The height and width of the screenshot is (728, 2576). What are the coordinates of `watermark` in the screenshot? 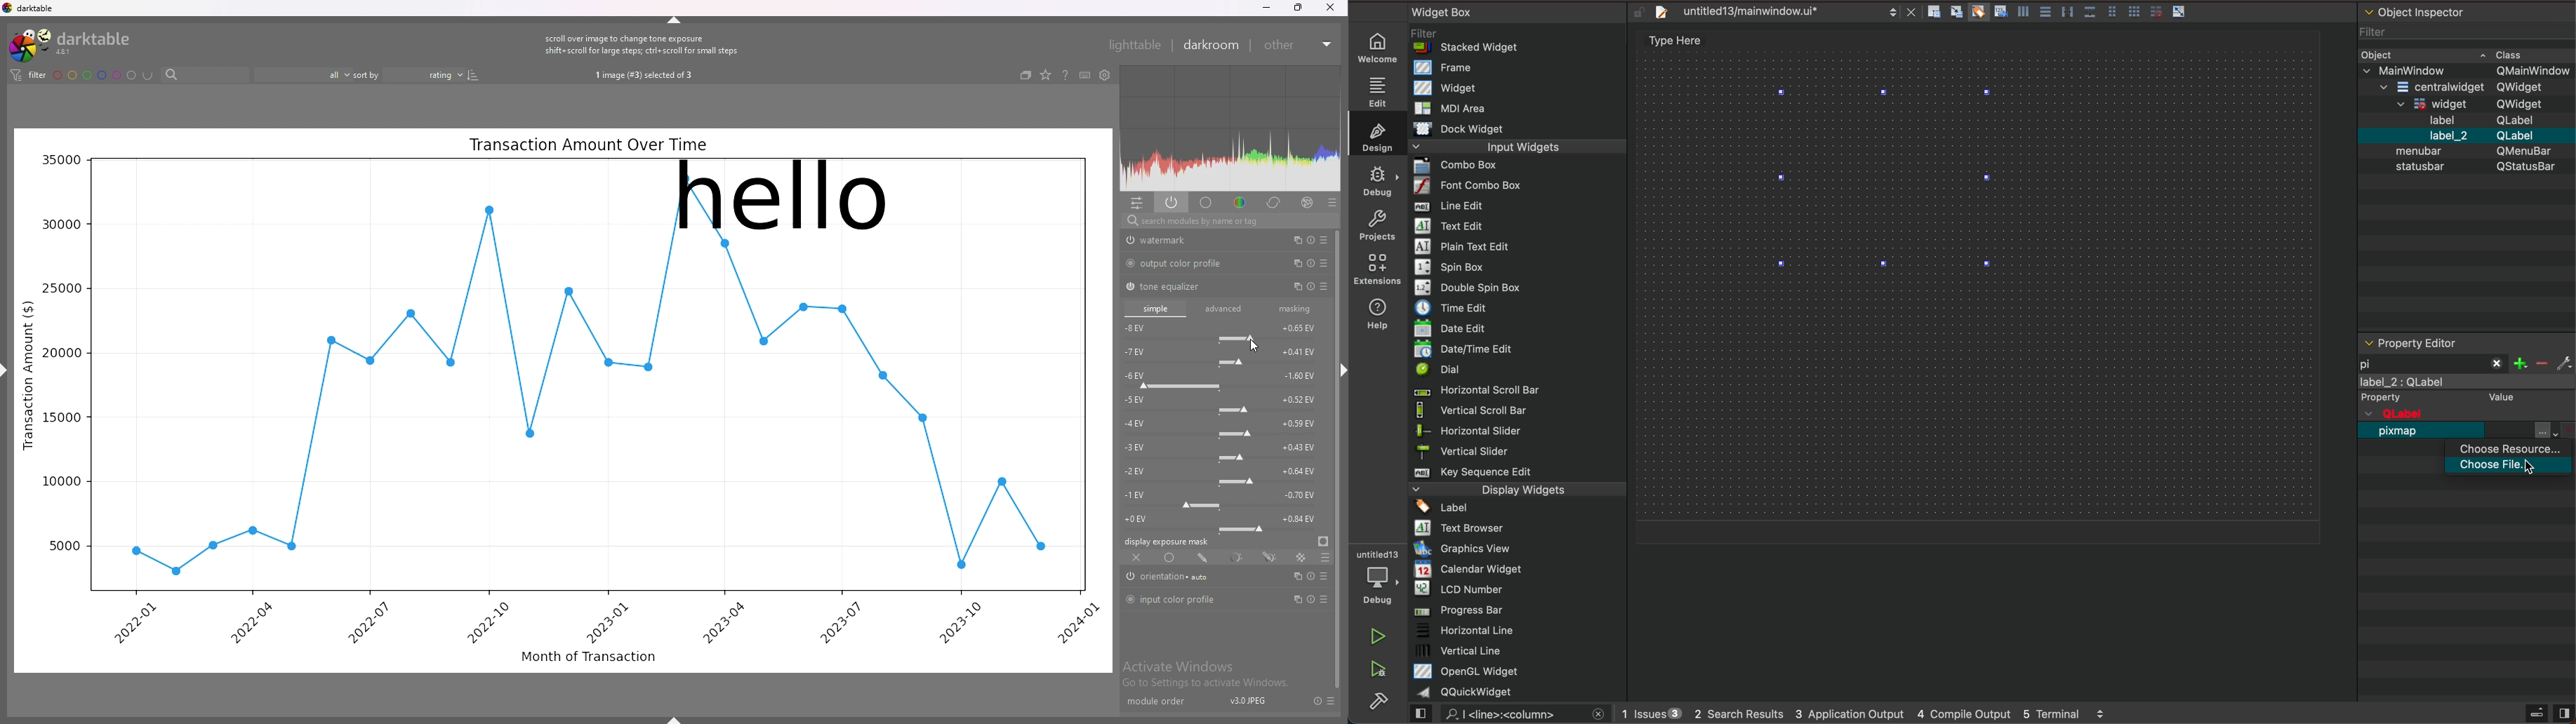 It's located at (1174, 241).